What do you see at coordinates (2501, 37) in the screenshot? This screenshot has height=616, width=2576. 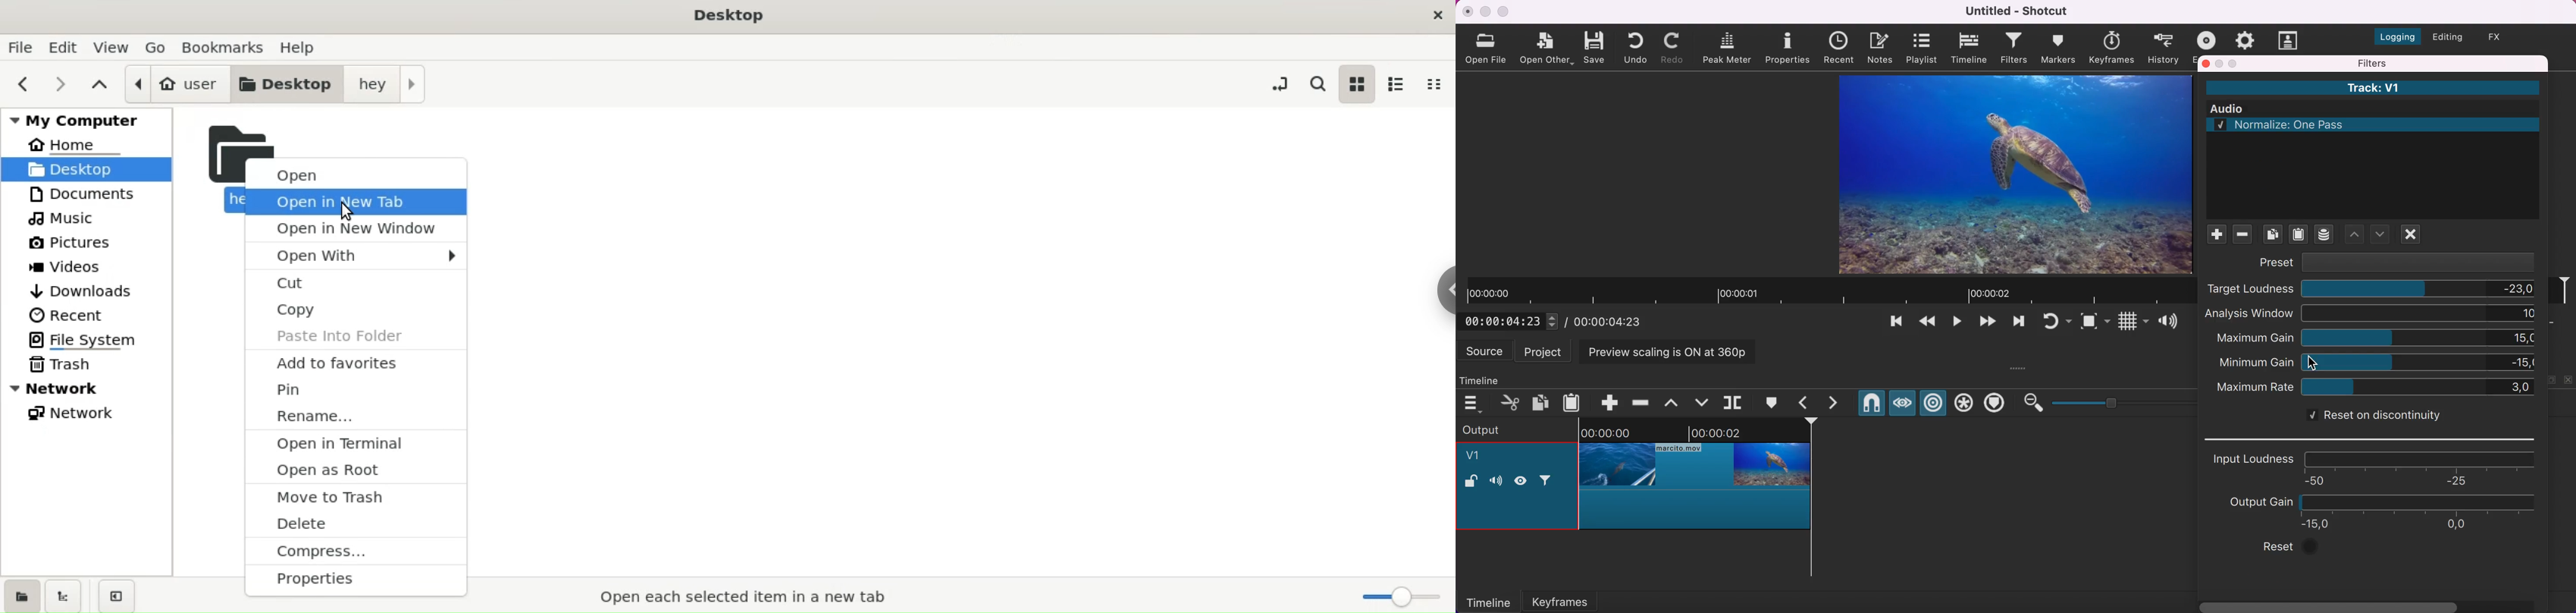 I see `switch to the effects layout` at bounding box center [2501, 37].